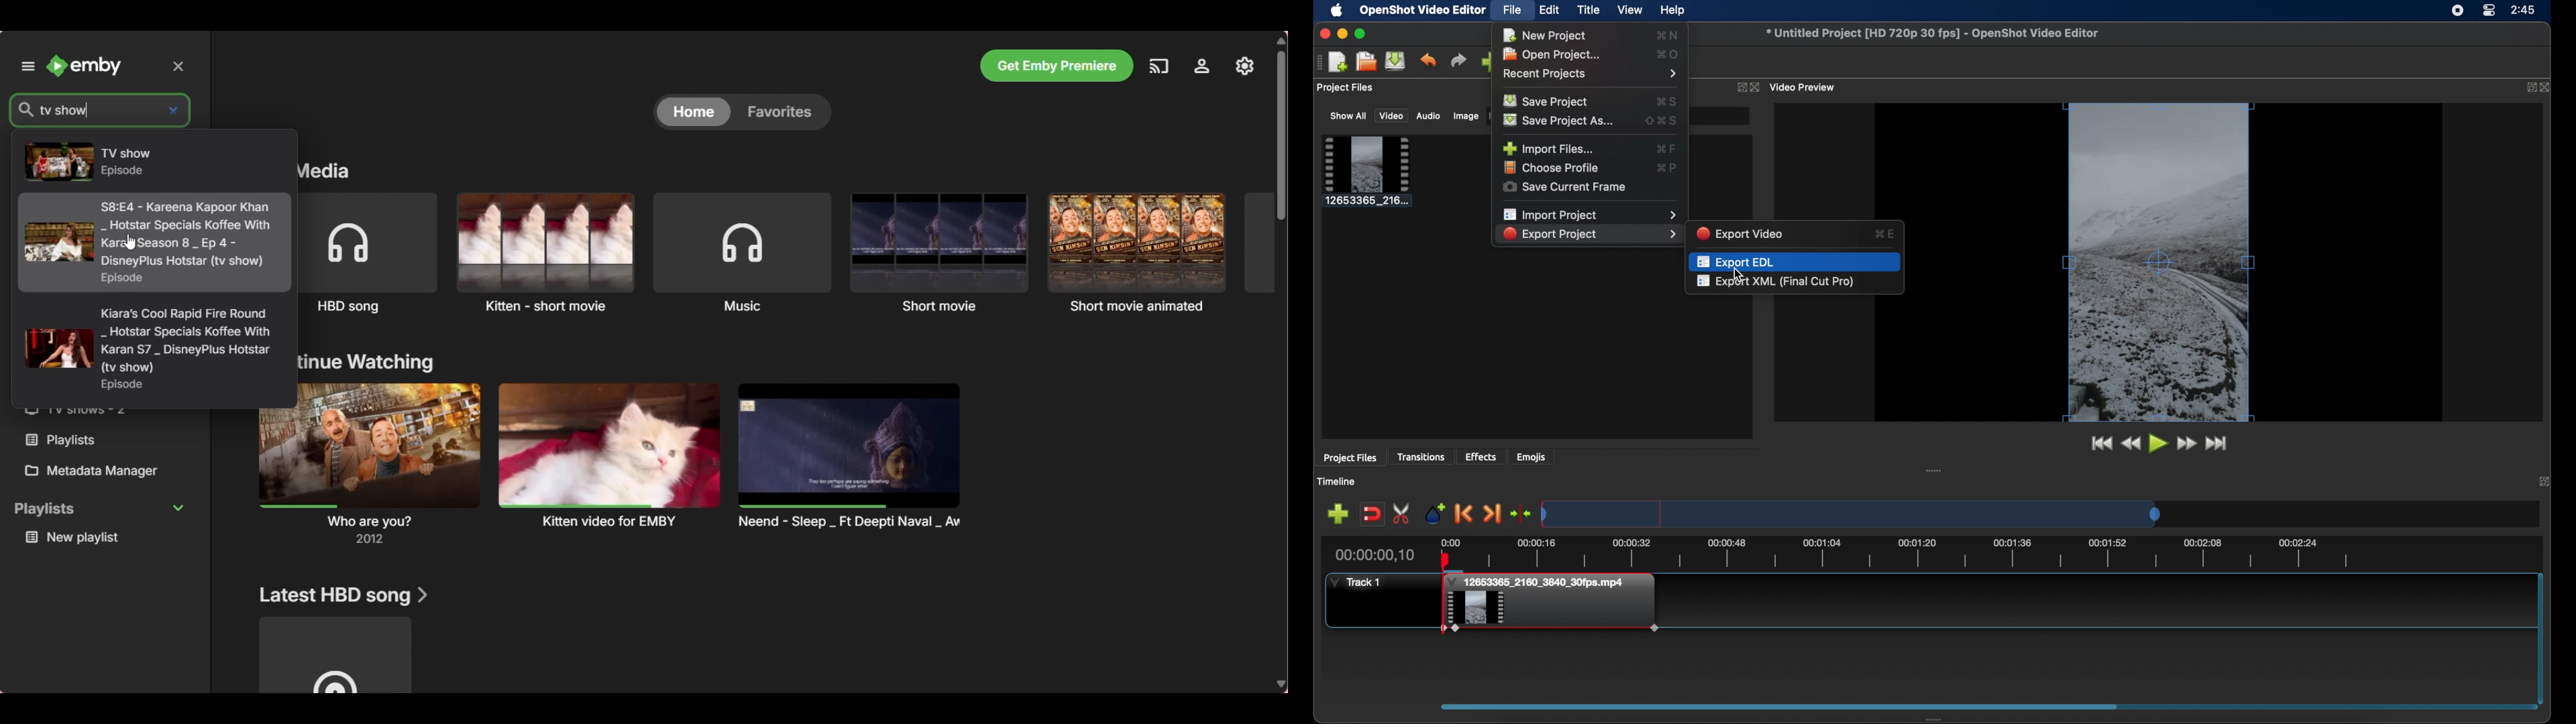 Image resolution: width=2576 pixels, height=728 pixels. Describe the element at coordinates (743, 253) in the screenshot. I see `Music` at that location.